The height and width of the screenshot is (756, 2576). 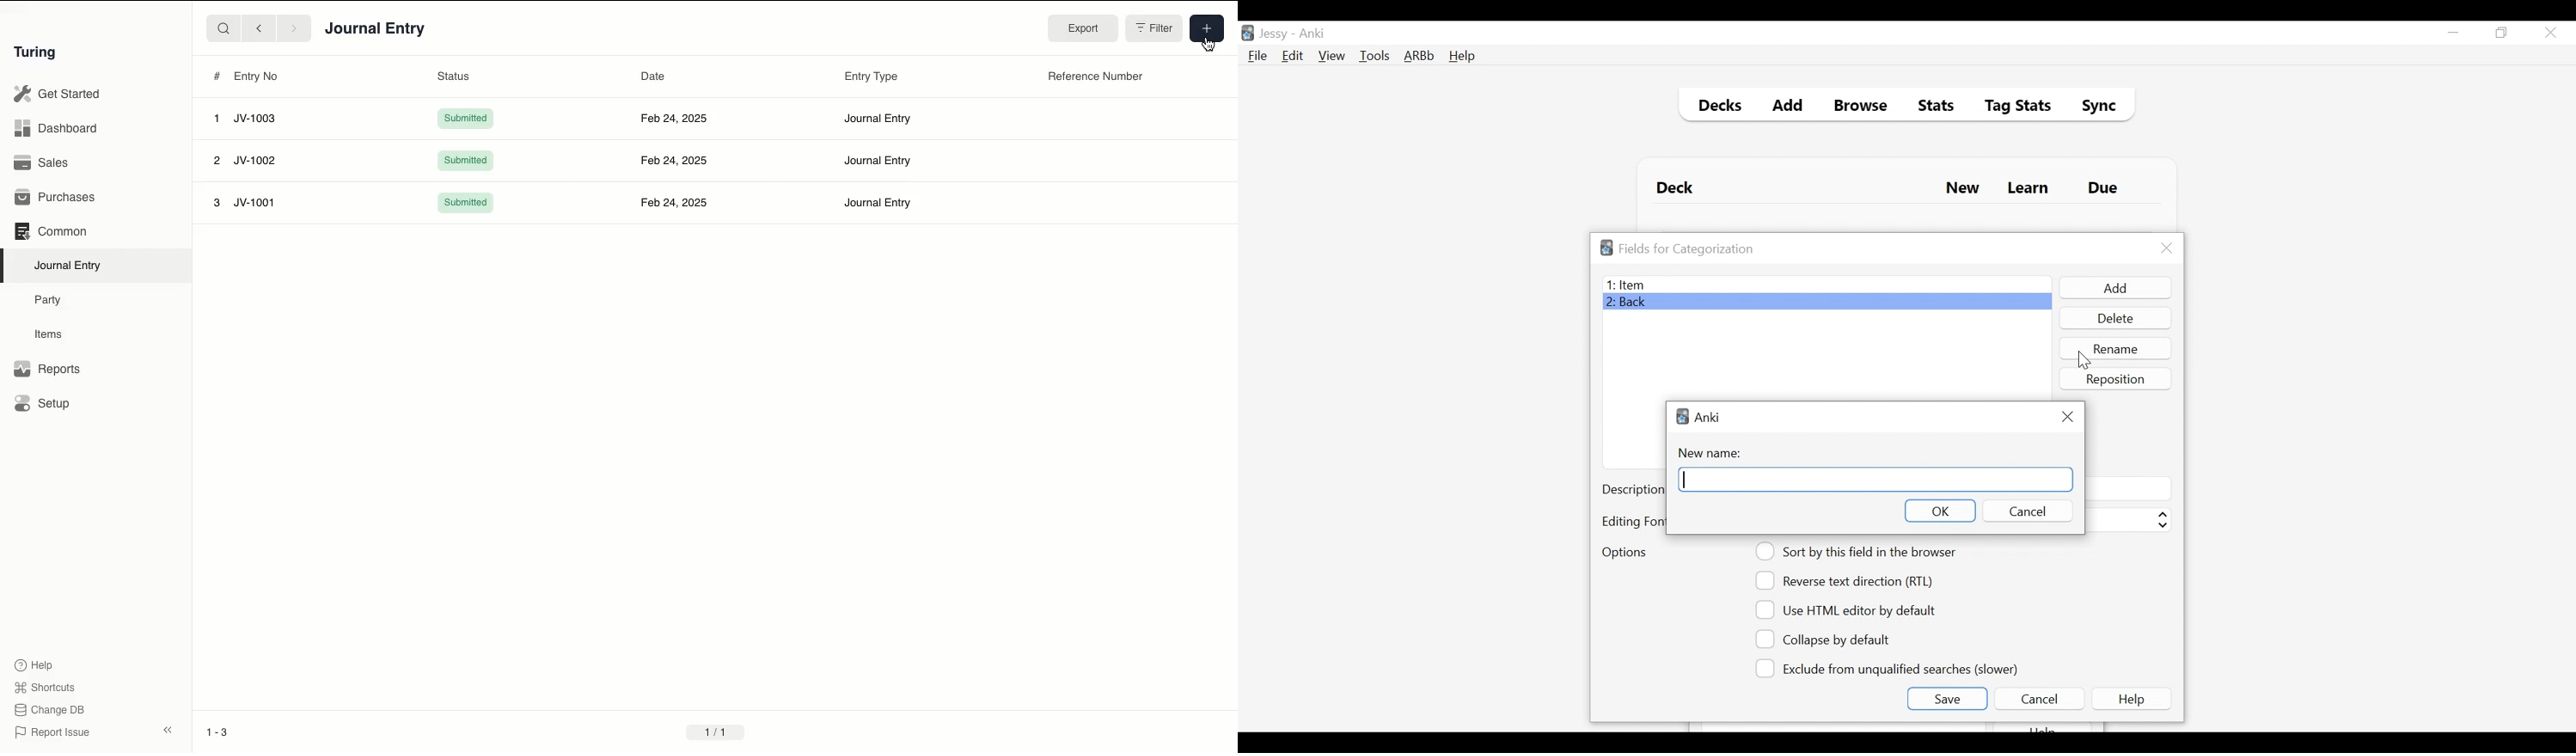 What do you see at coordinates (1931, 106) in the screenshot?
I see `Stats` at bounding box center [1931, 106].